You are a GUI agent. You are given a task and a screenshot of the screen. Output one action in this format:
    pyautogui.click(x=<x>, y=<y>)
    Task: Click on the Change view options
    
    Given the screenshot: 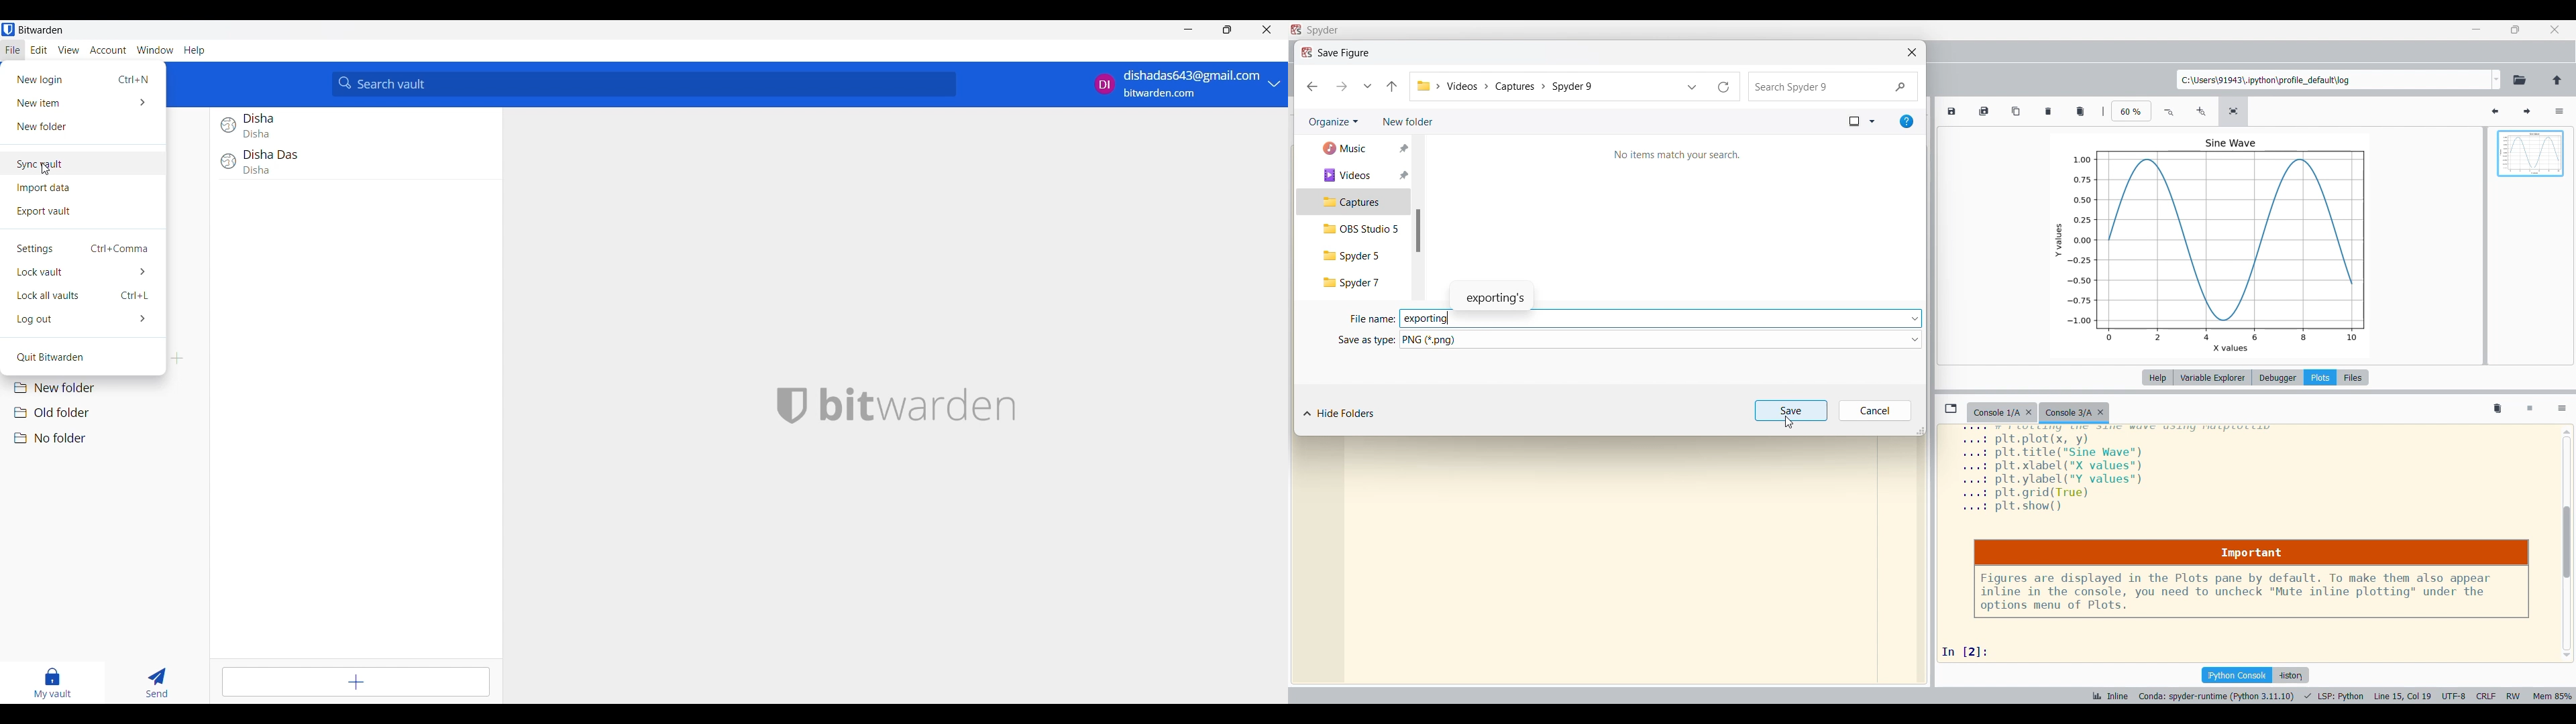 What is the action you would take?
    pyautogui.click(x=1862, y=122)
    